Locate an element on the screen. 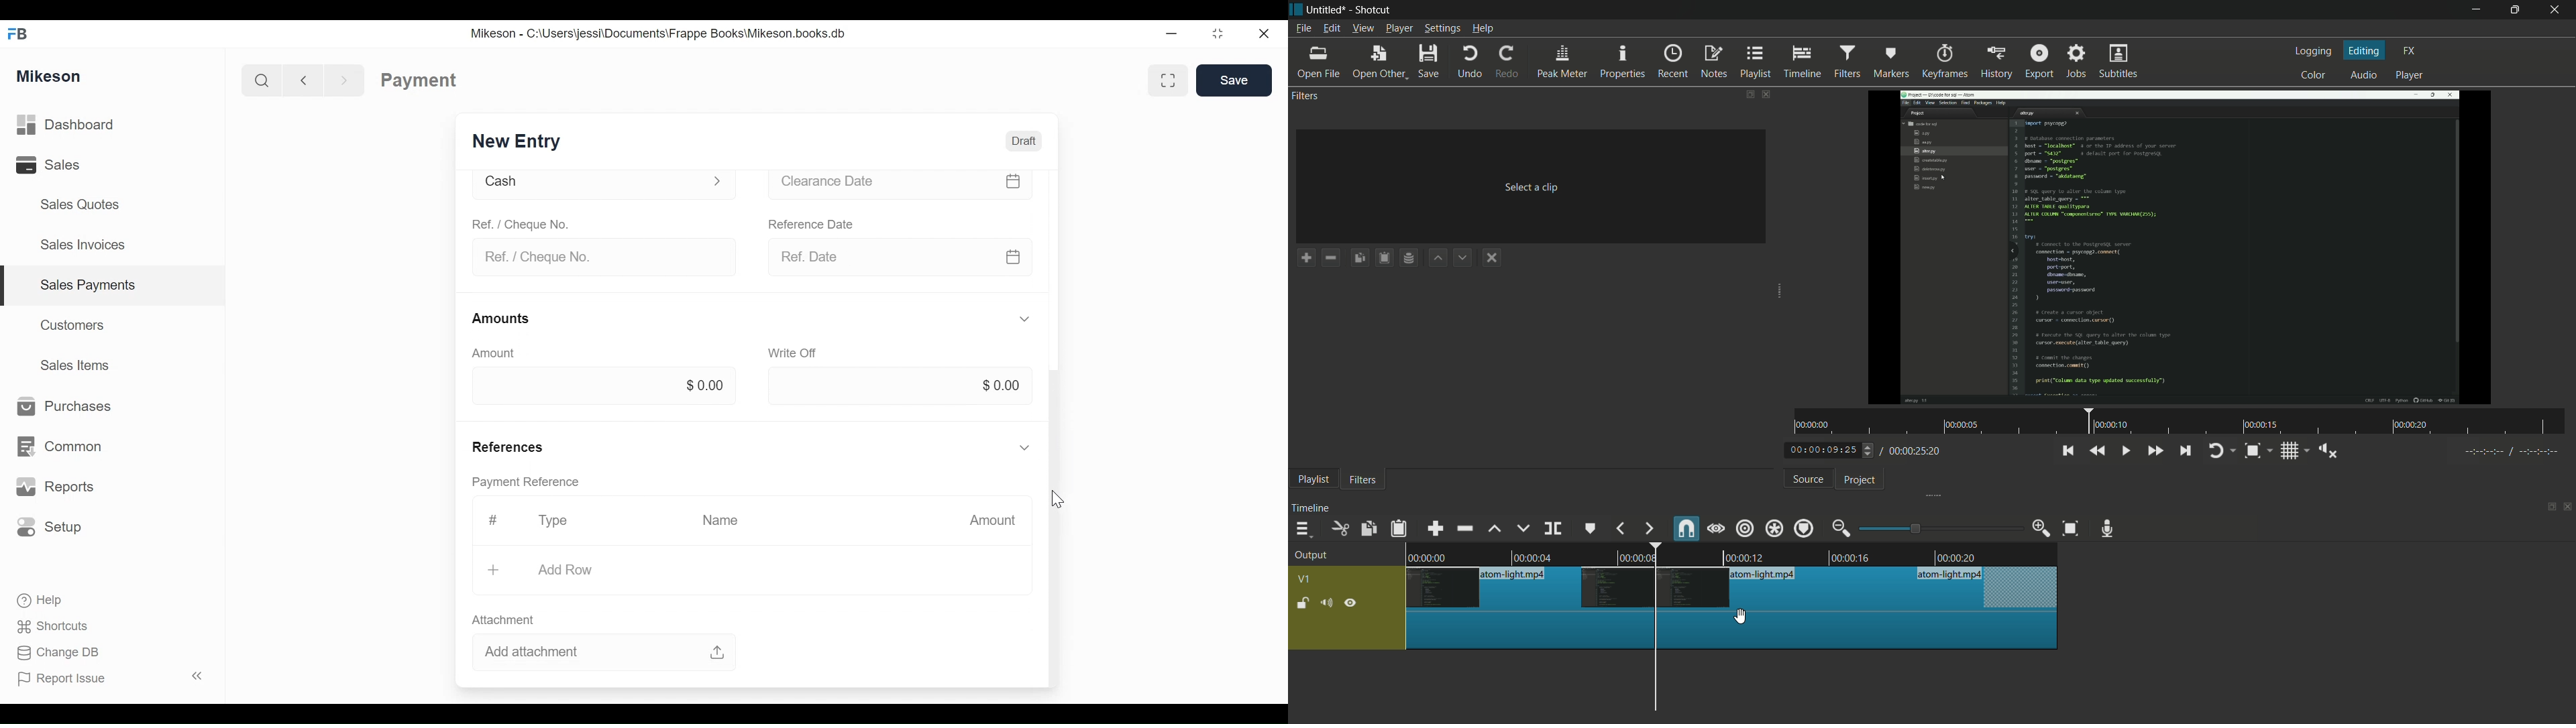  Dashboard is located at coordinates (88, 125).